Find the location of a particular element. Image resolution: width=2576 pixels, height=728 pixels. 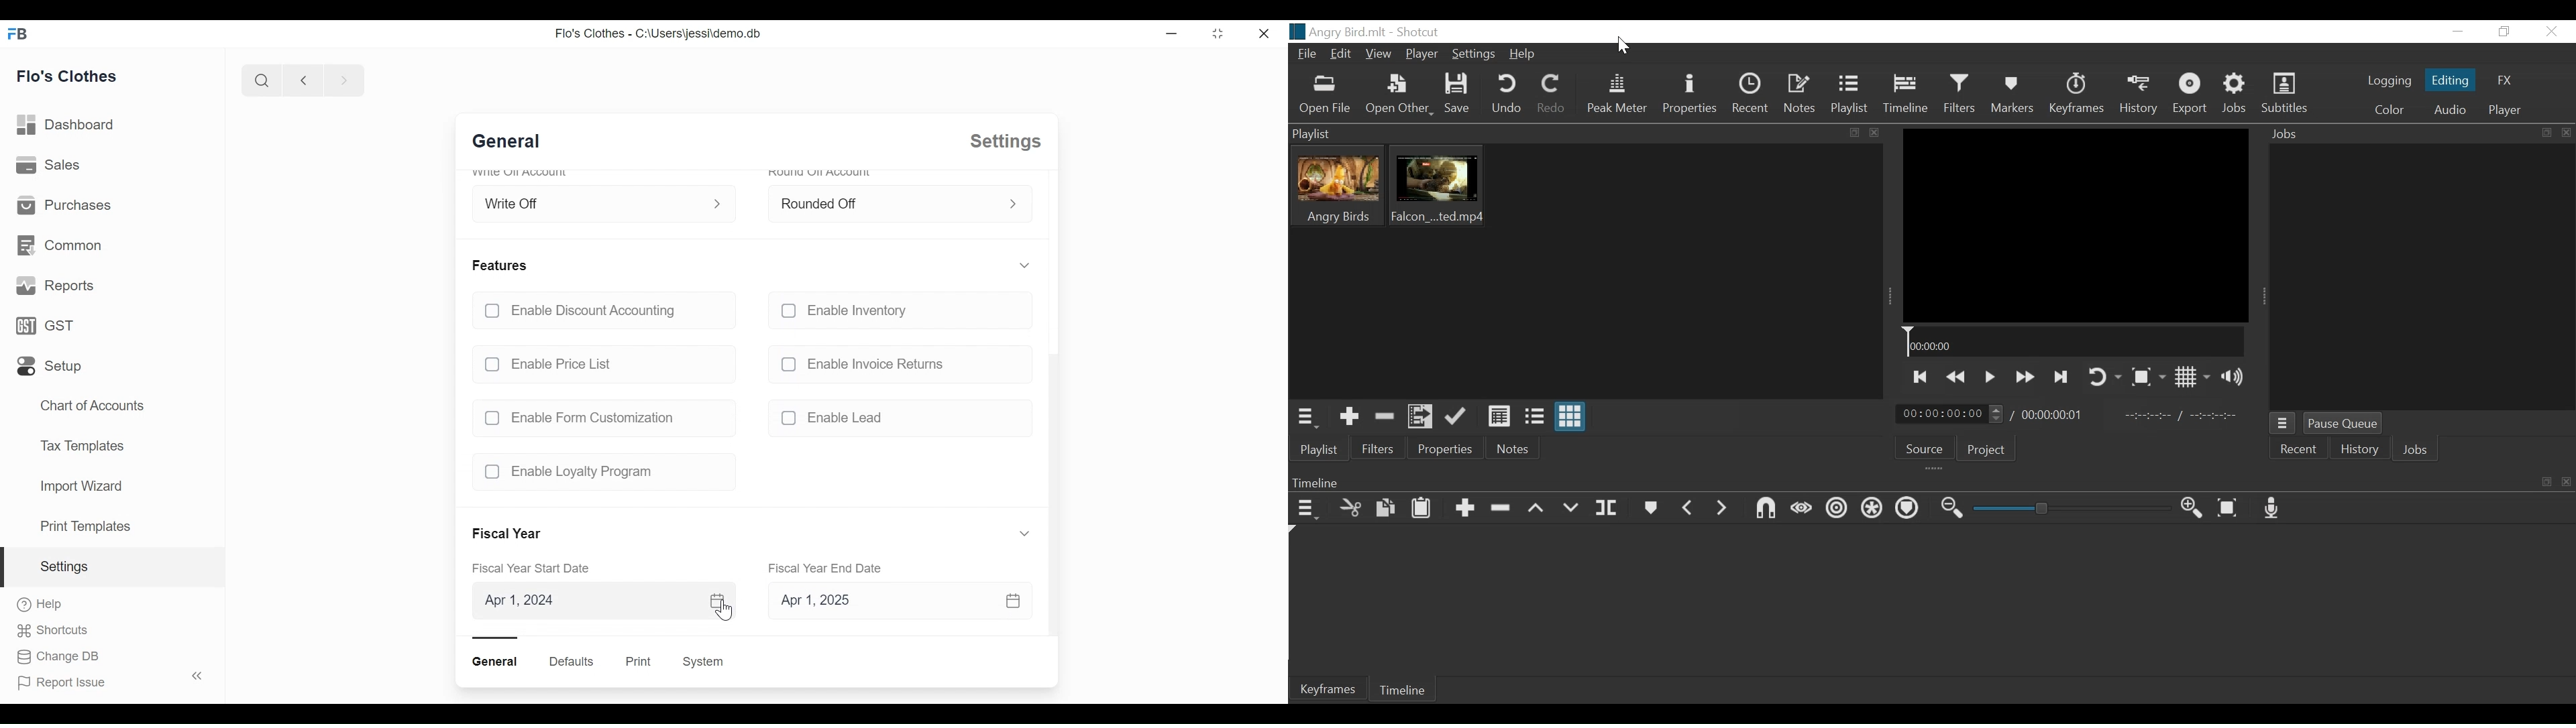

Player is located at coordinates (1420, 56).